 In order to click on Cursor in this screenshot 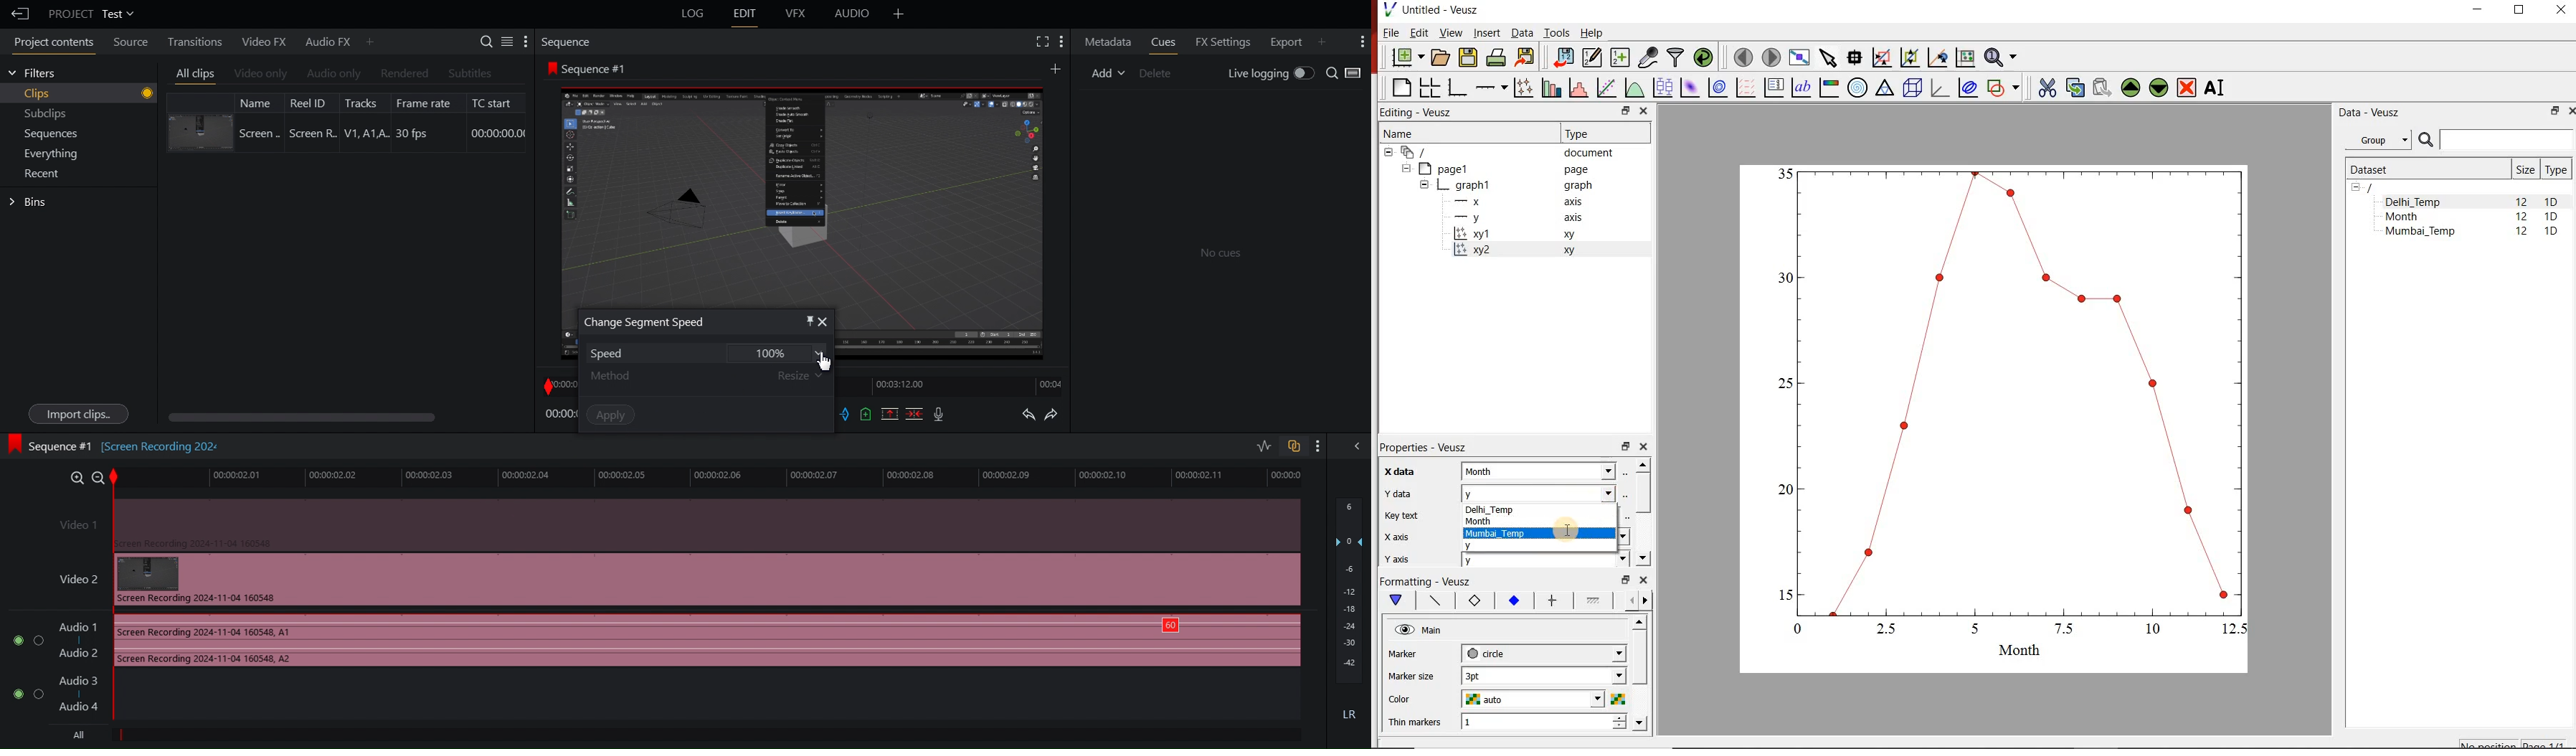, I will do `click(830, 359)`.